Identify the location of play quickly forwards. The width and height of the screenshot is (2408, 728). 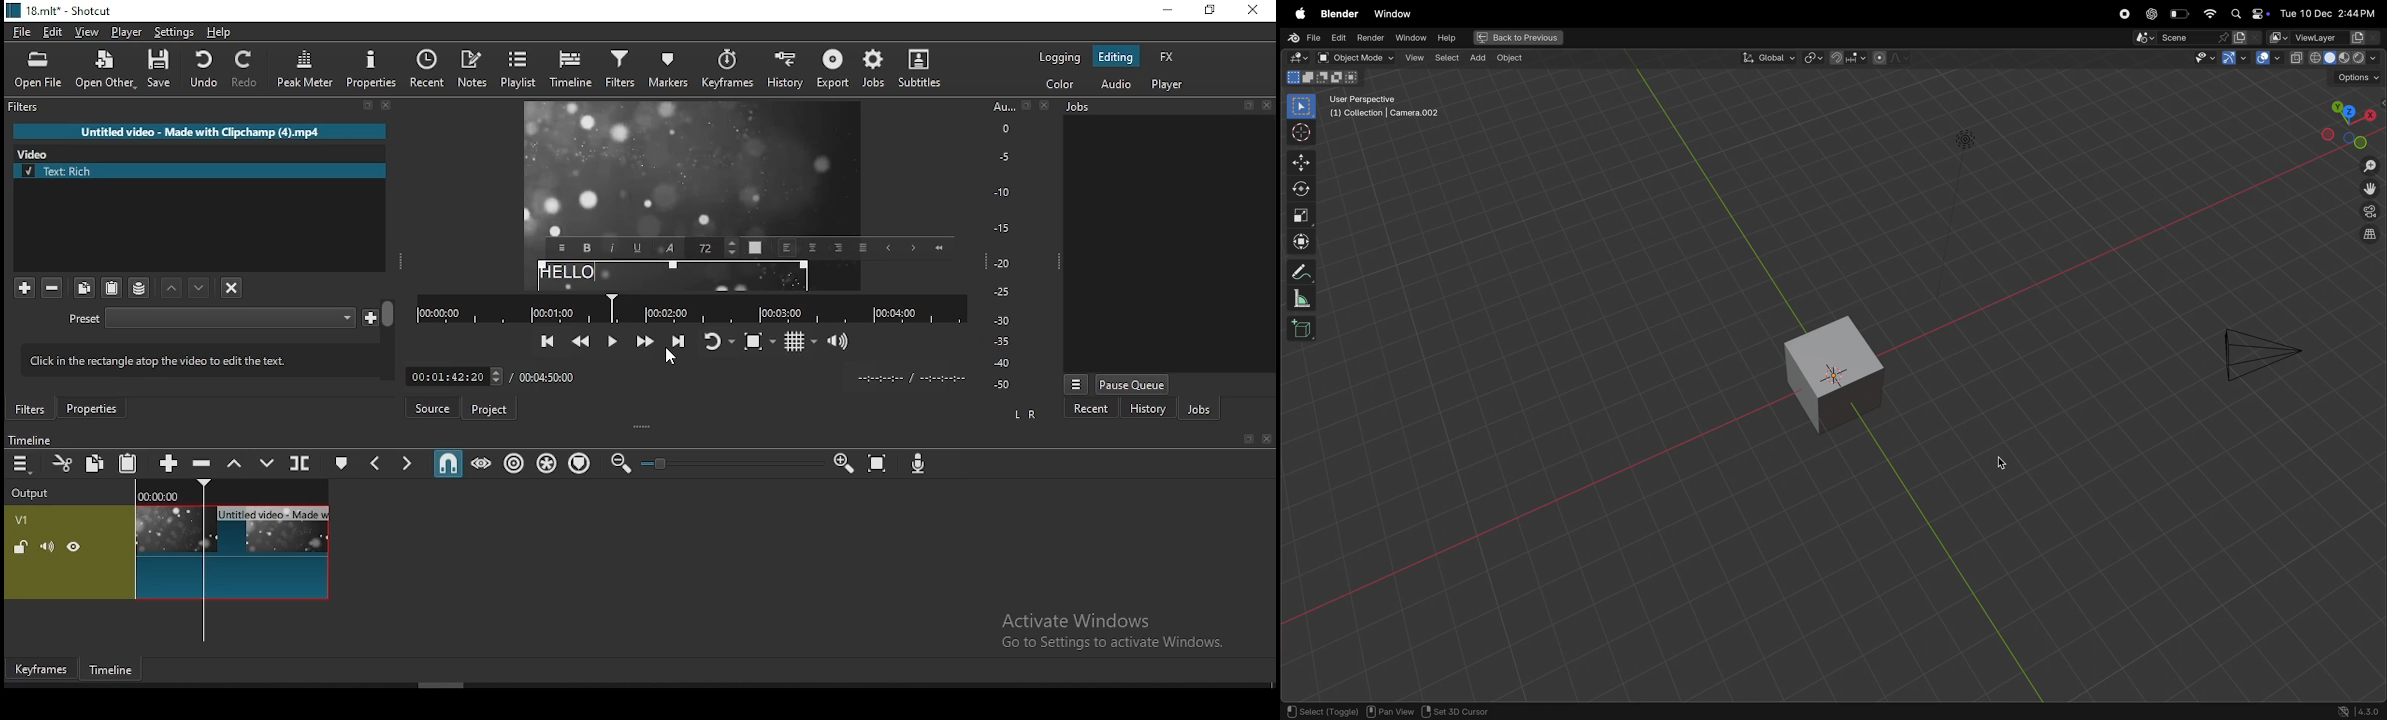
(647, 340).